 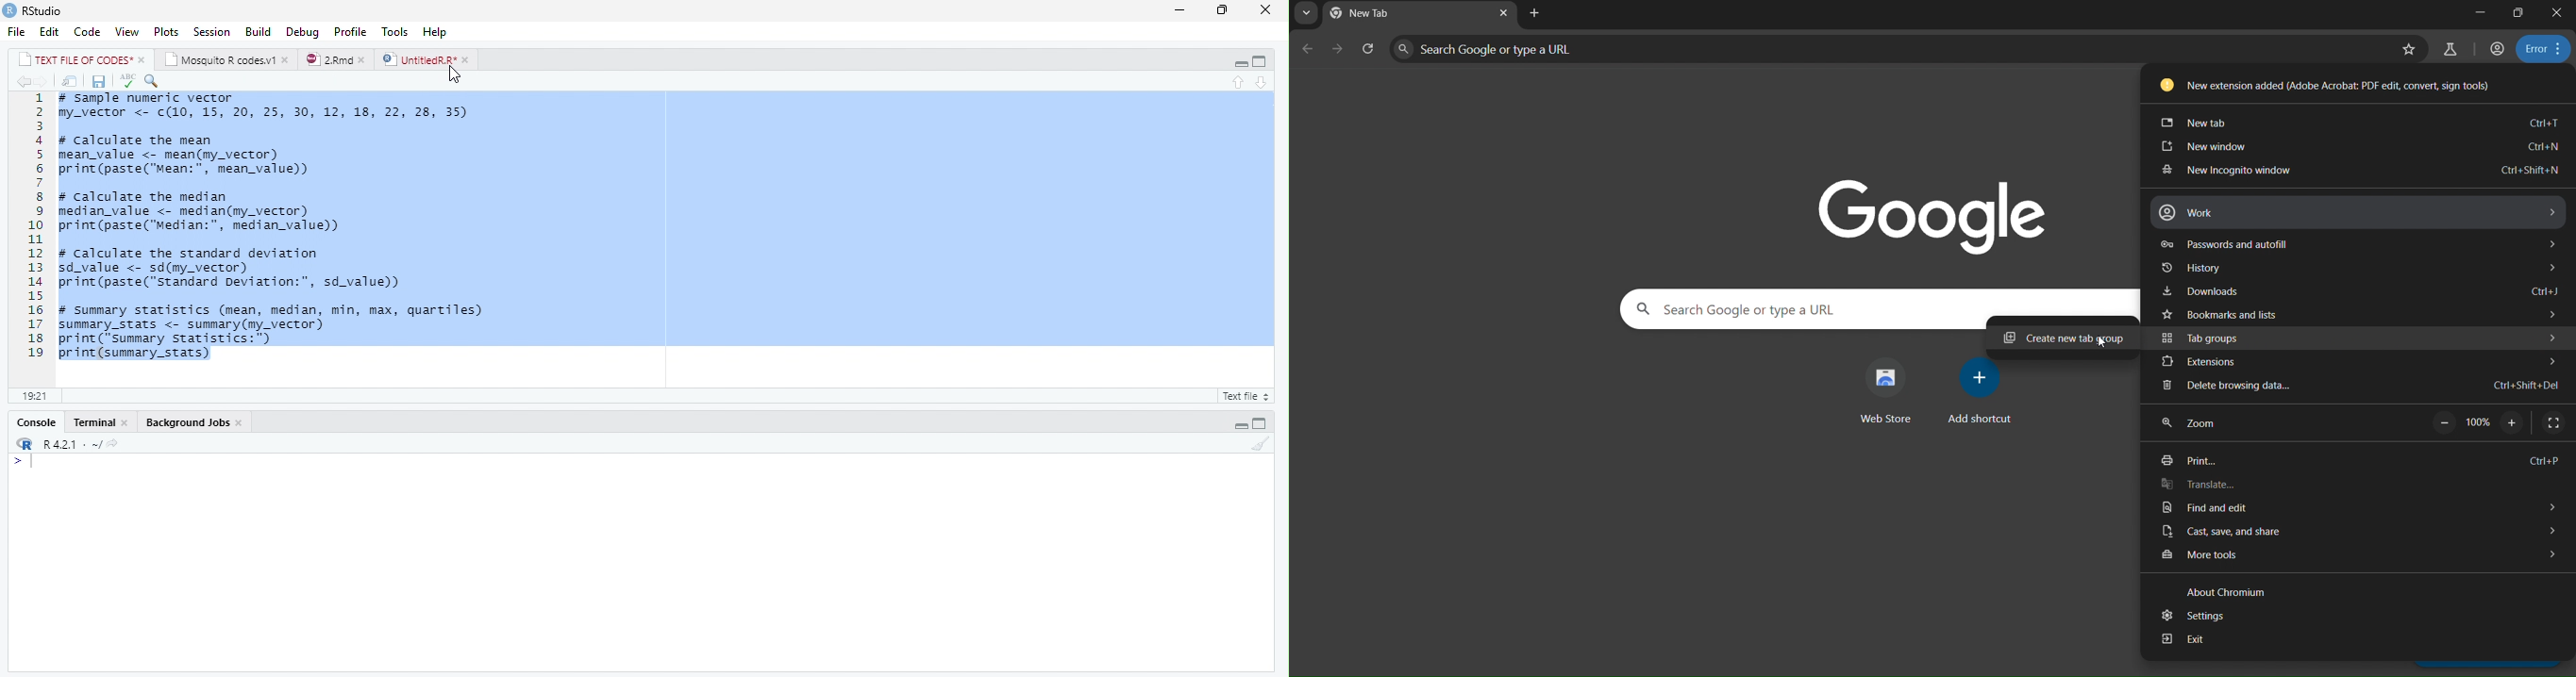 I want to click on close, so click(x=287, y=60).